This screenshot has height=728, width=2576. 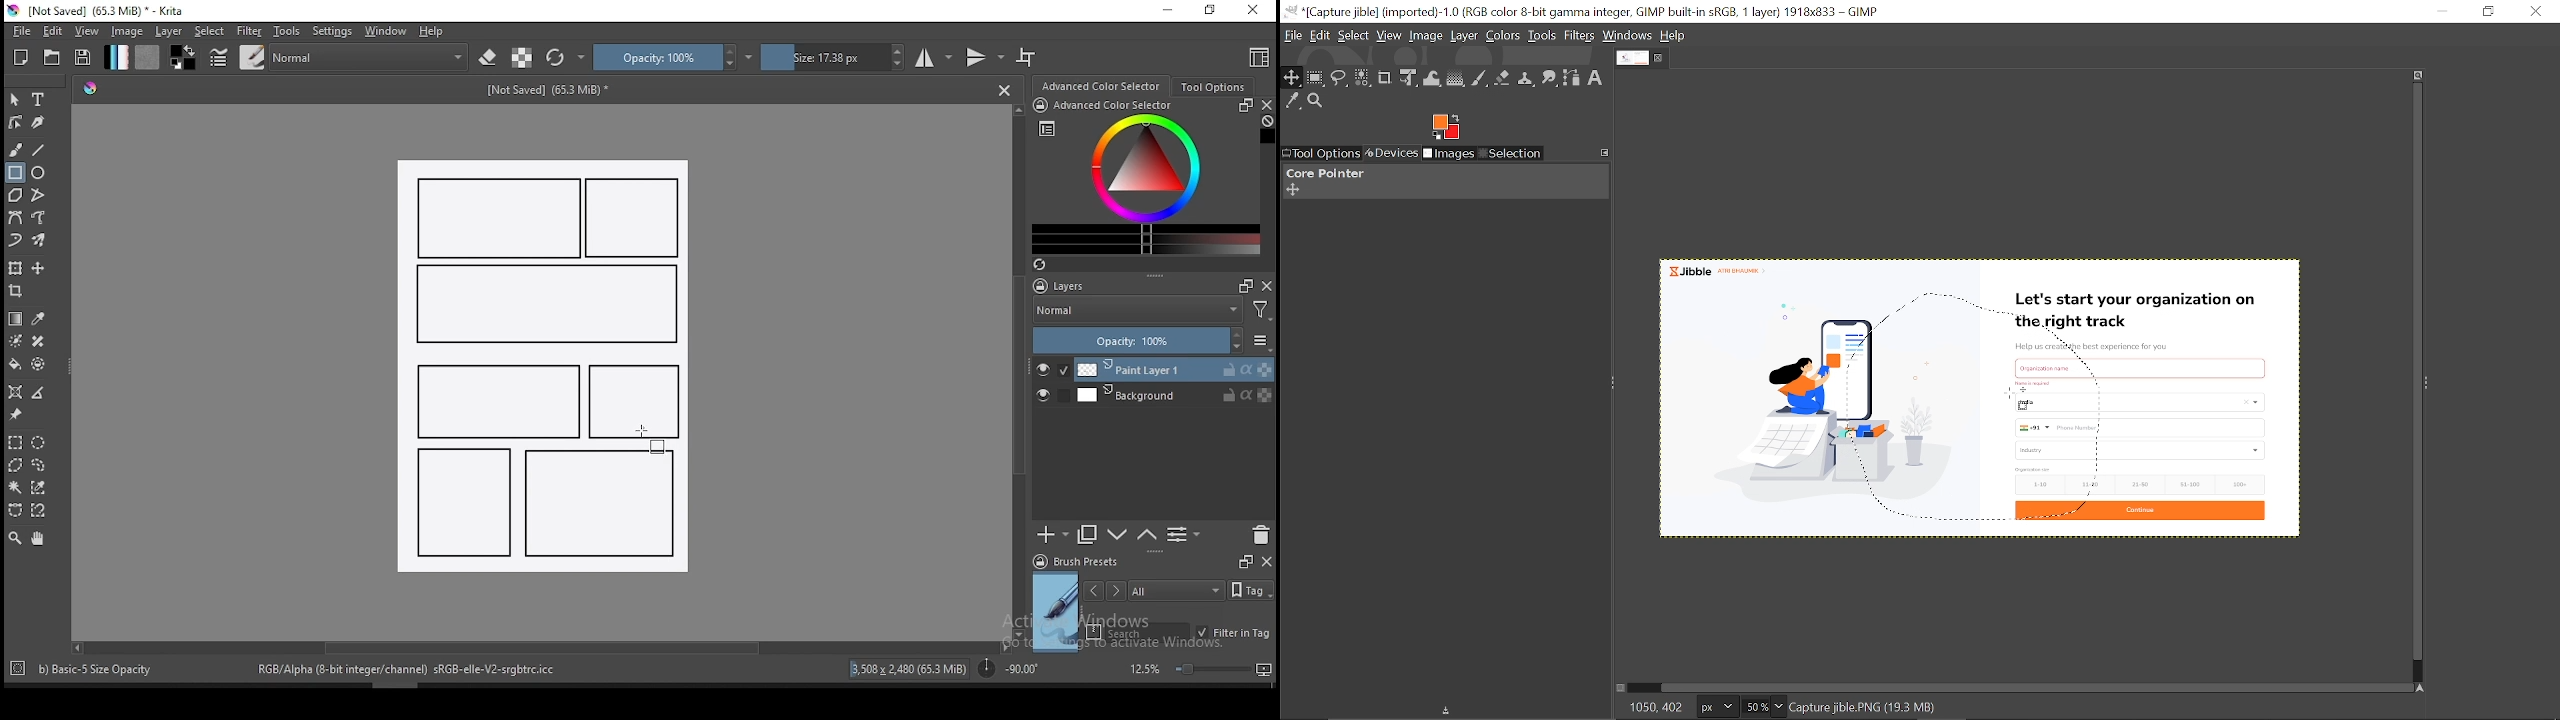 I want to click on Hue, so click(x=90, y=88).